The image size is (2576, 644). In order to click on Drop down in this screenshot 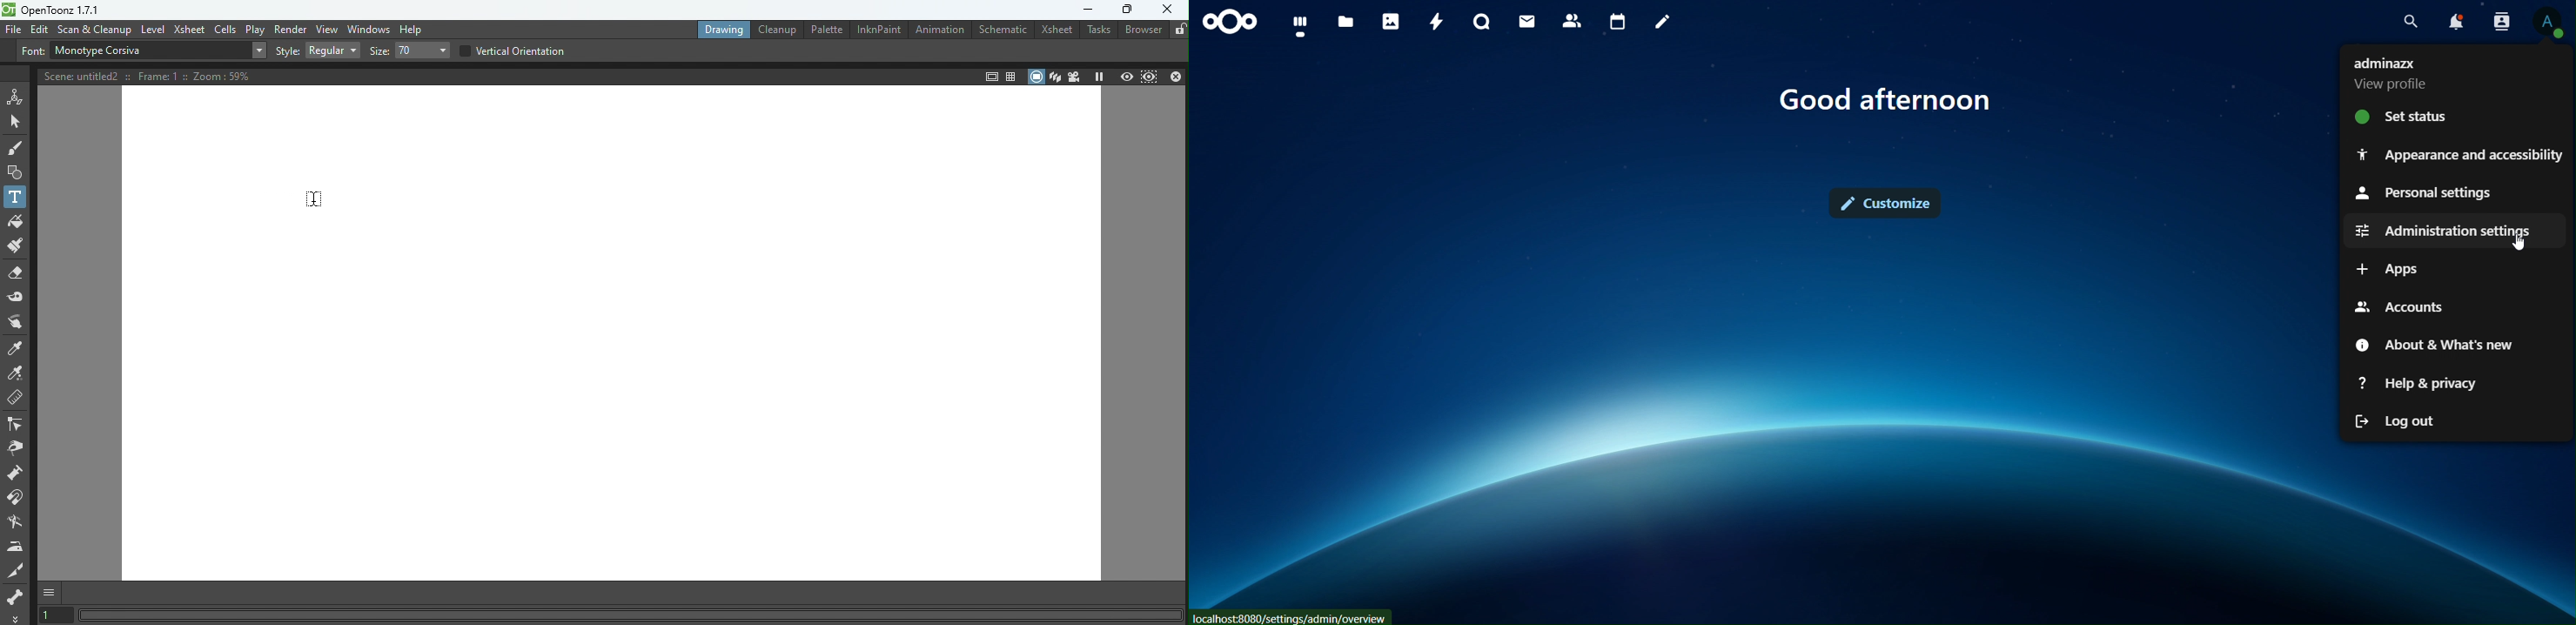, I will do `click(257, 50)`.